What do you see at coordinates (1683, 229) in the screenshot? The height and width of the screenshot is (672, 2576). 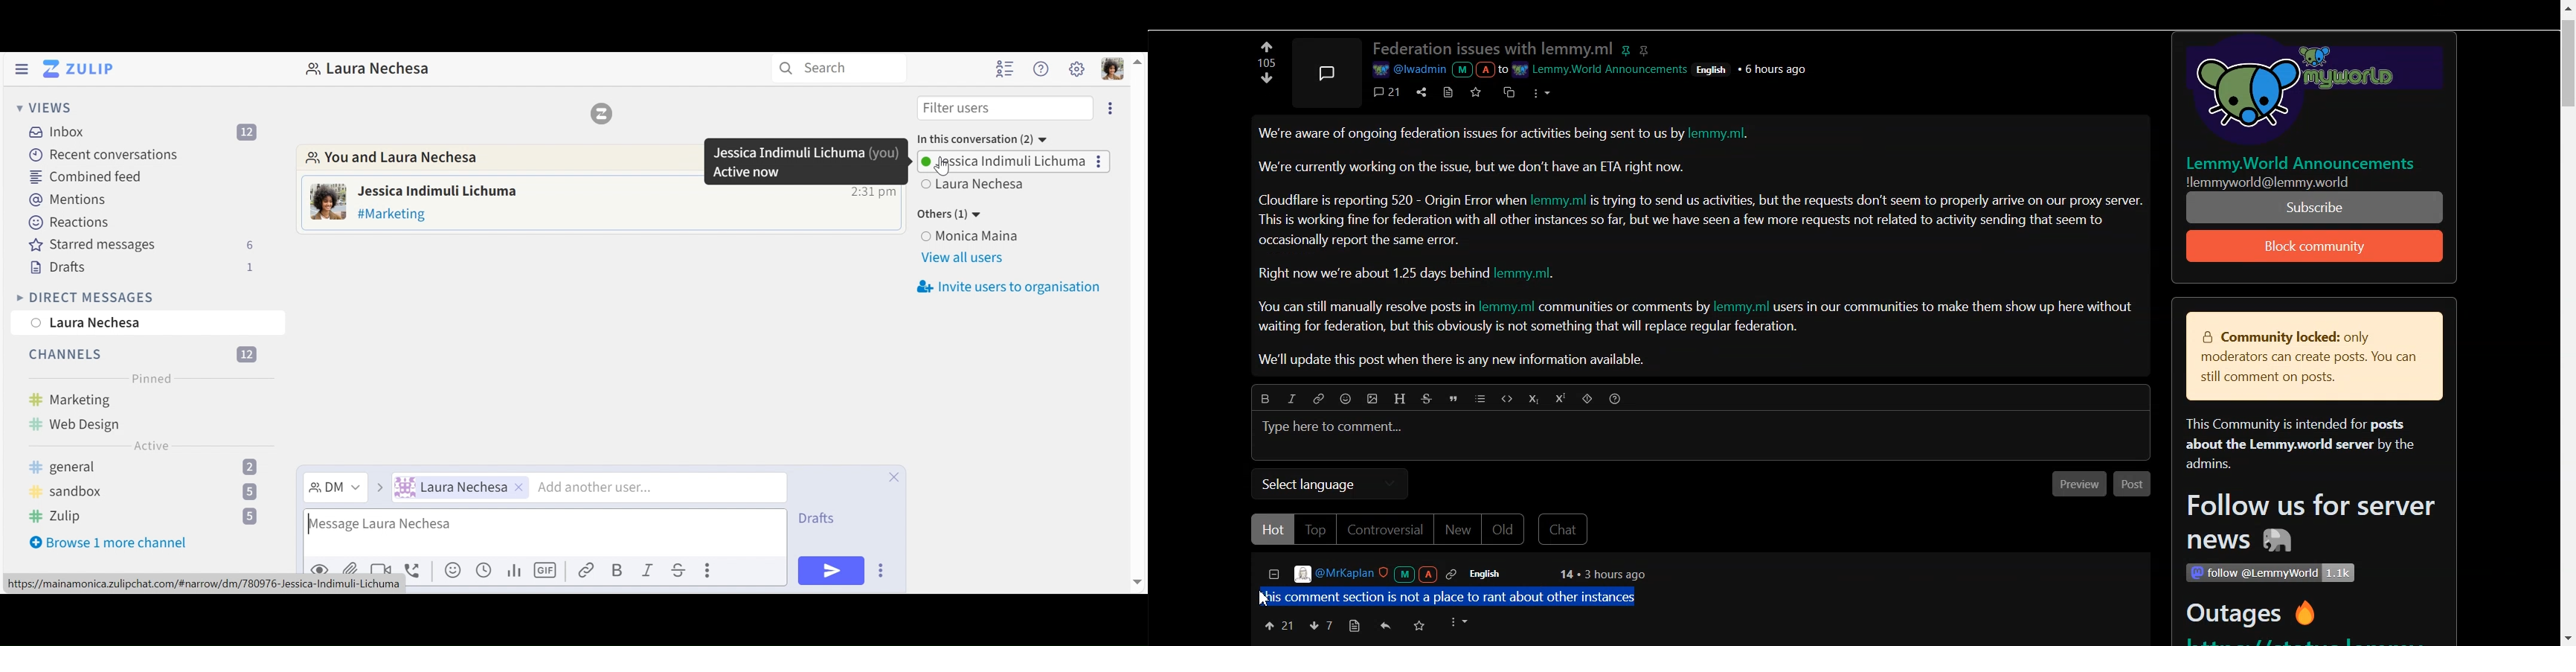 I see `This is working fine for federation with all other instances so far, but we have seen a few more requests not related to activity sending that seem to
occasionally report the same error.` at bounding box center [1683, 229].